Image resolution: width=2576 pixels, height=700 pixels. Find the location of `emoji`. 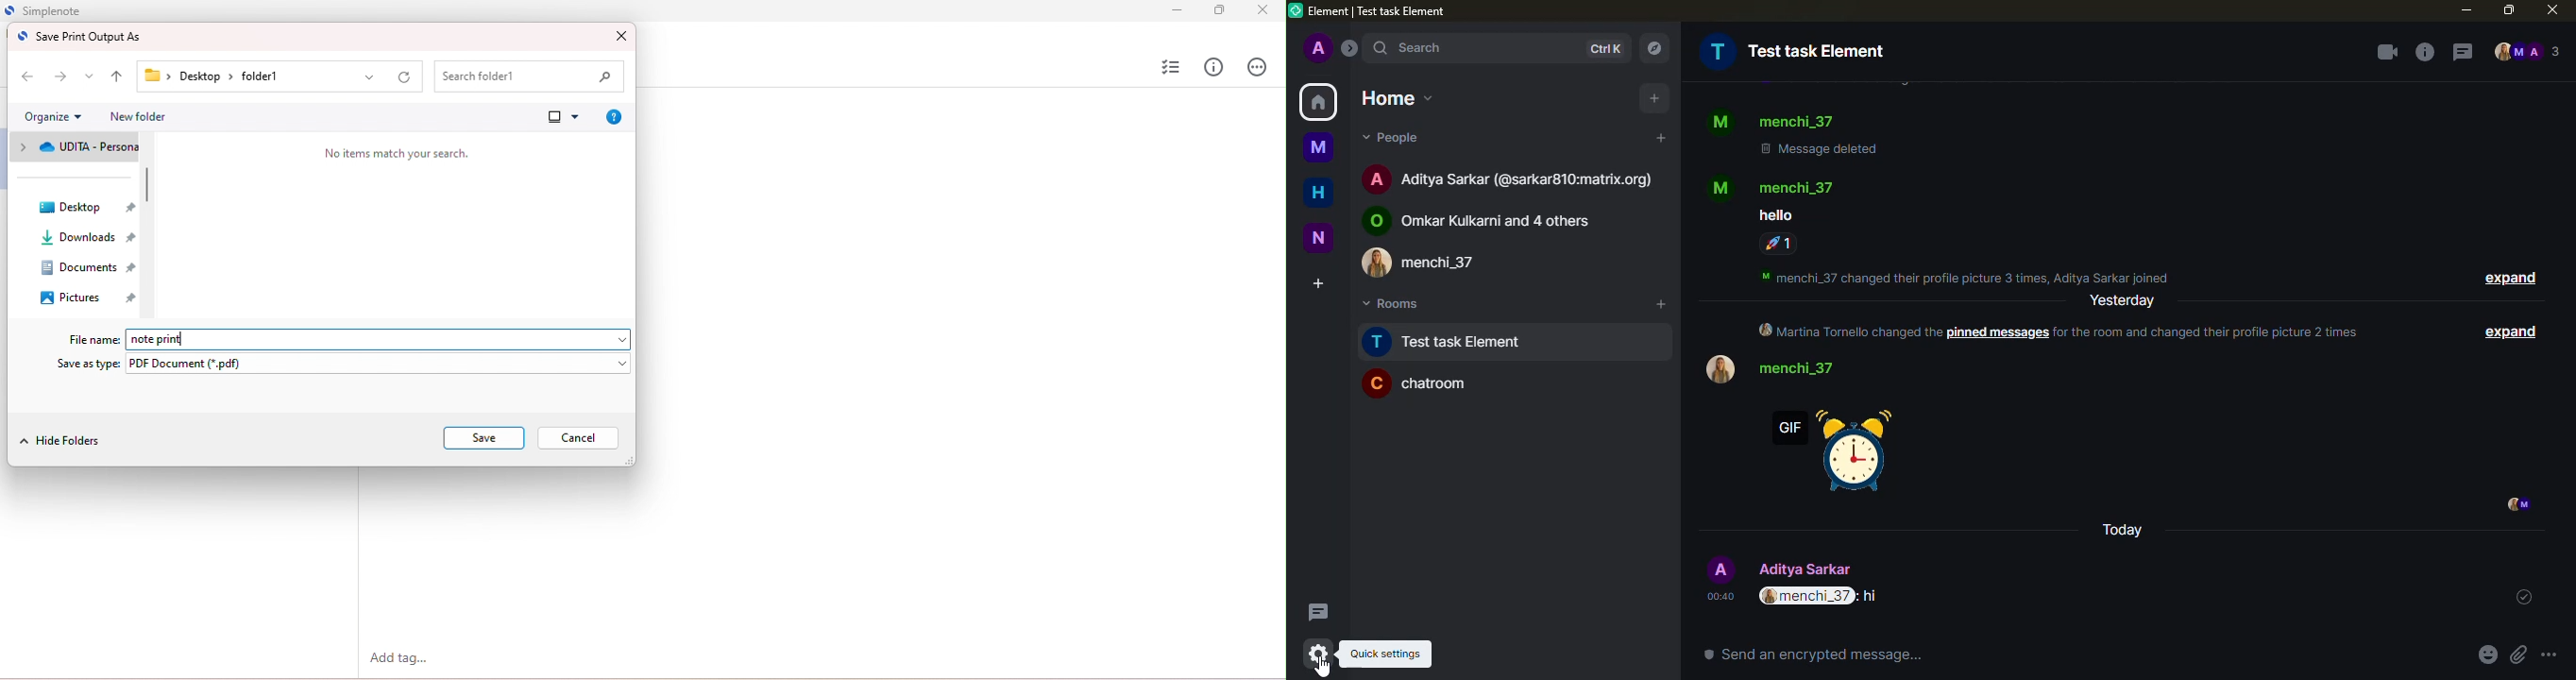

emoji is located at coordinates (2487, 655).